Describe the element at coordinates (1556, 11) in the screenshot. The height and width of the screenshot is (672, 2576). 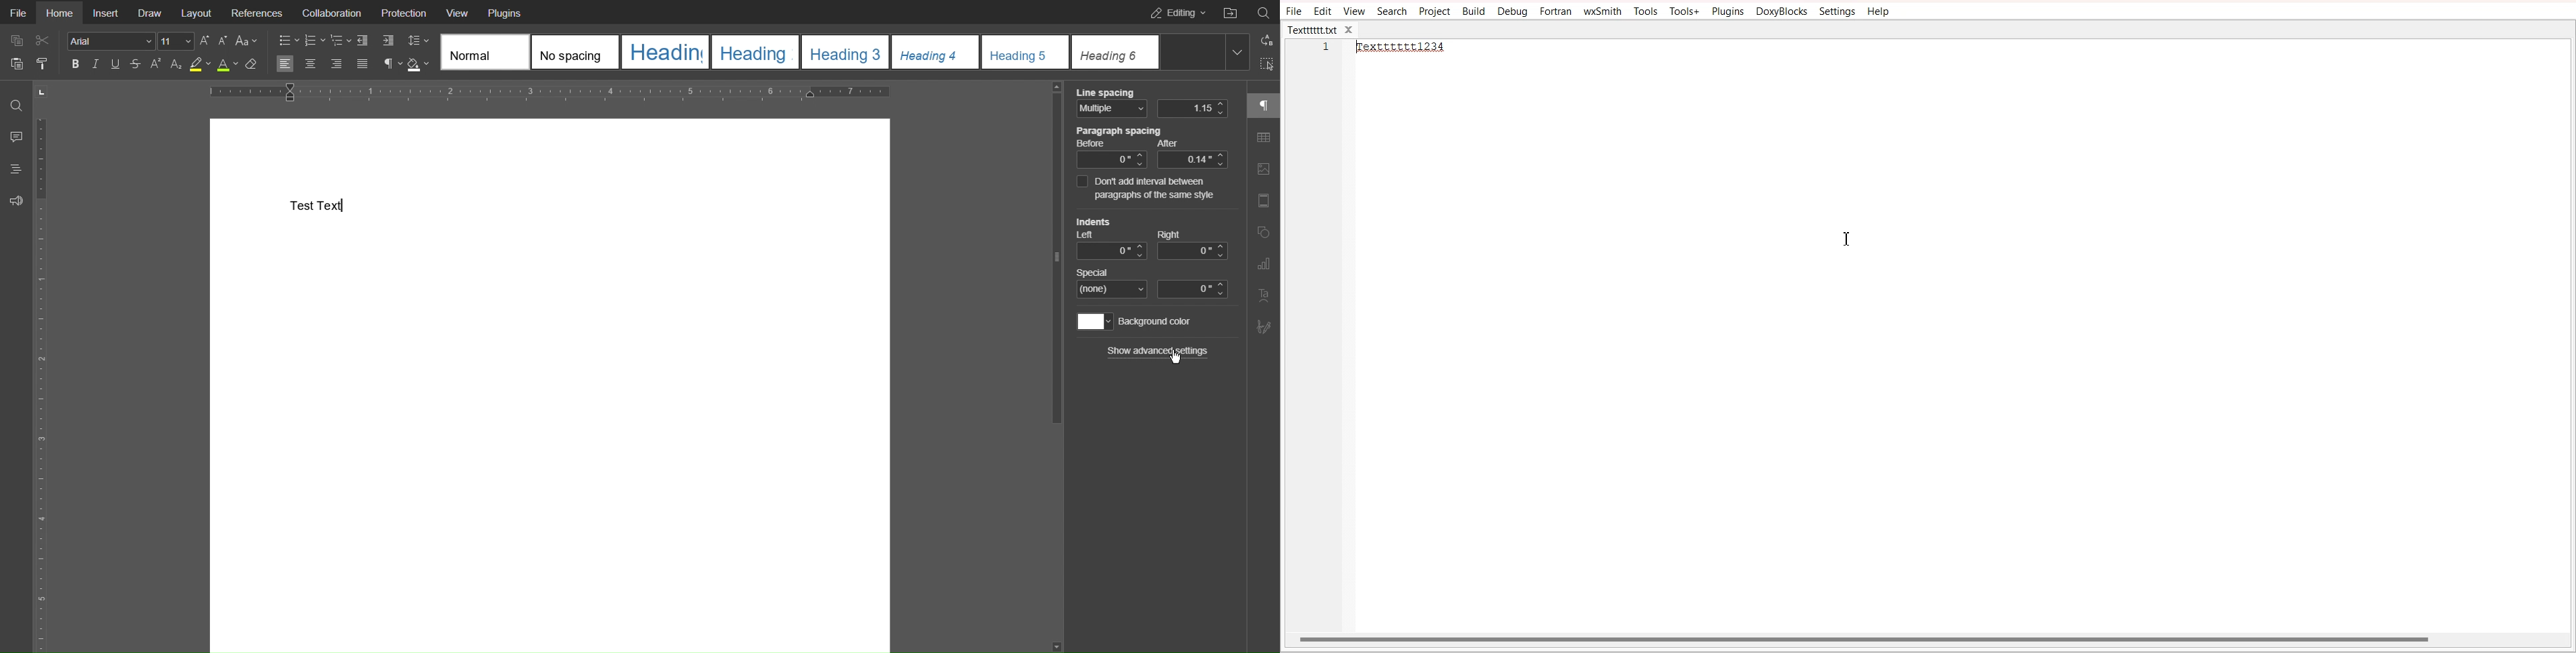
I see `Fortran` at that location.